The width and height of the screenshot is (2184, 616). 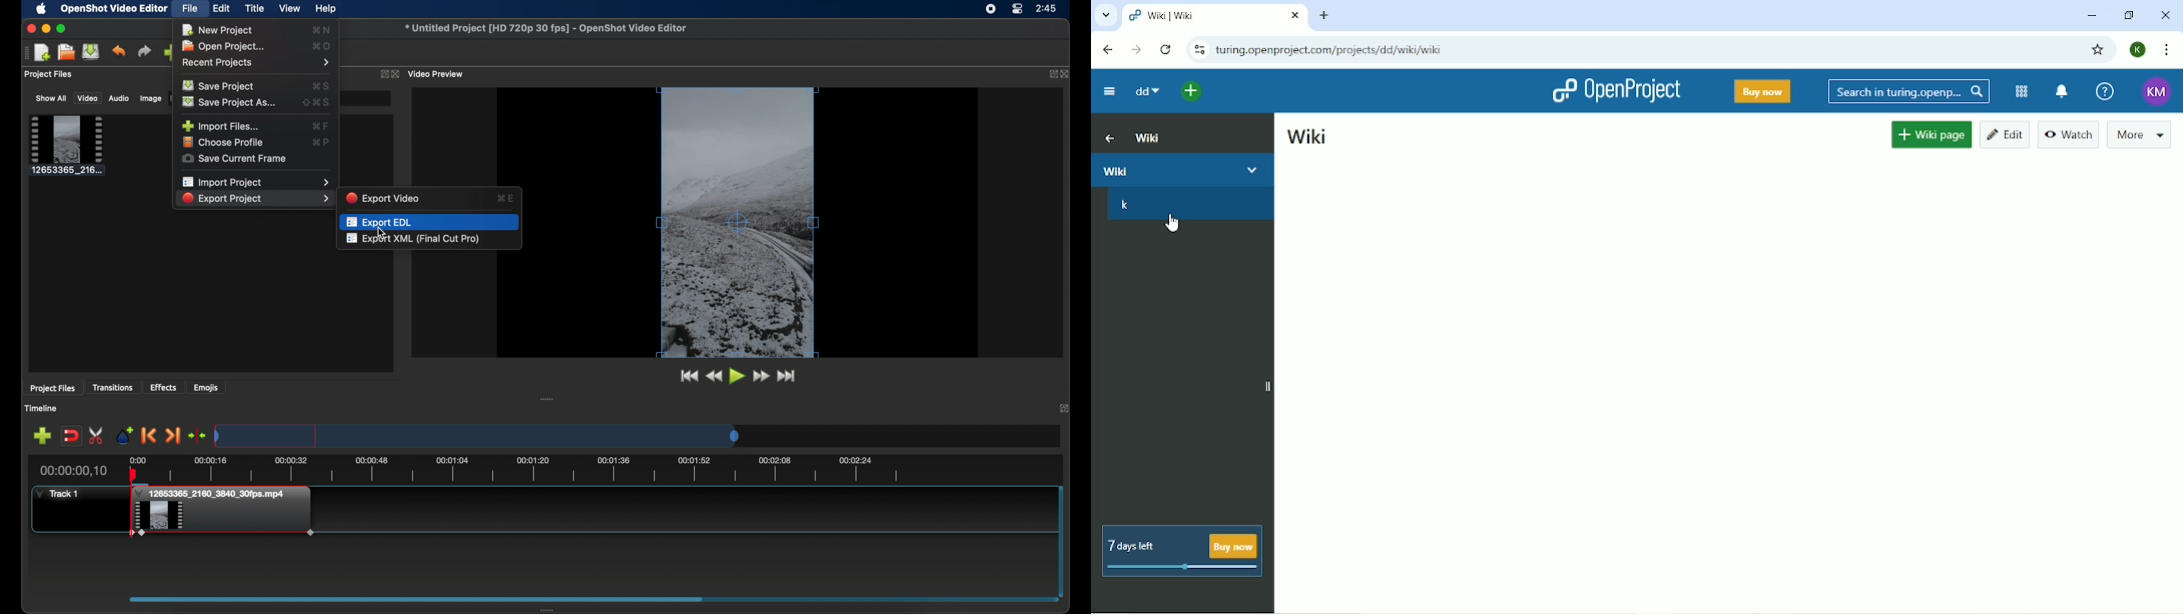 I want to click on timeline, so click(x=43, y=408).